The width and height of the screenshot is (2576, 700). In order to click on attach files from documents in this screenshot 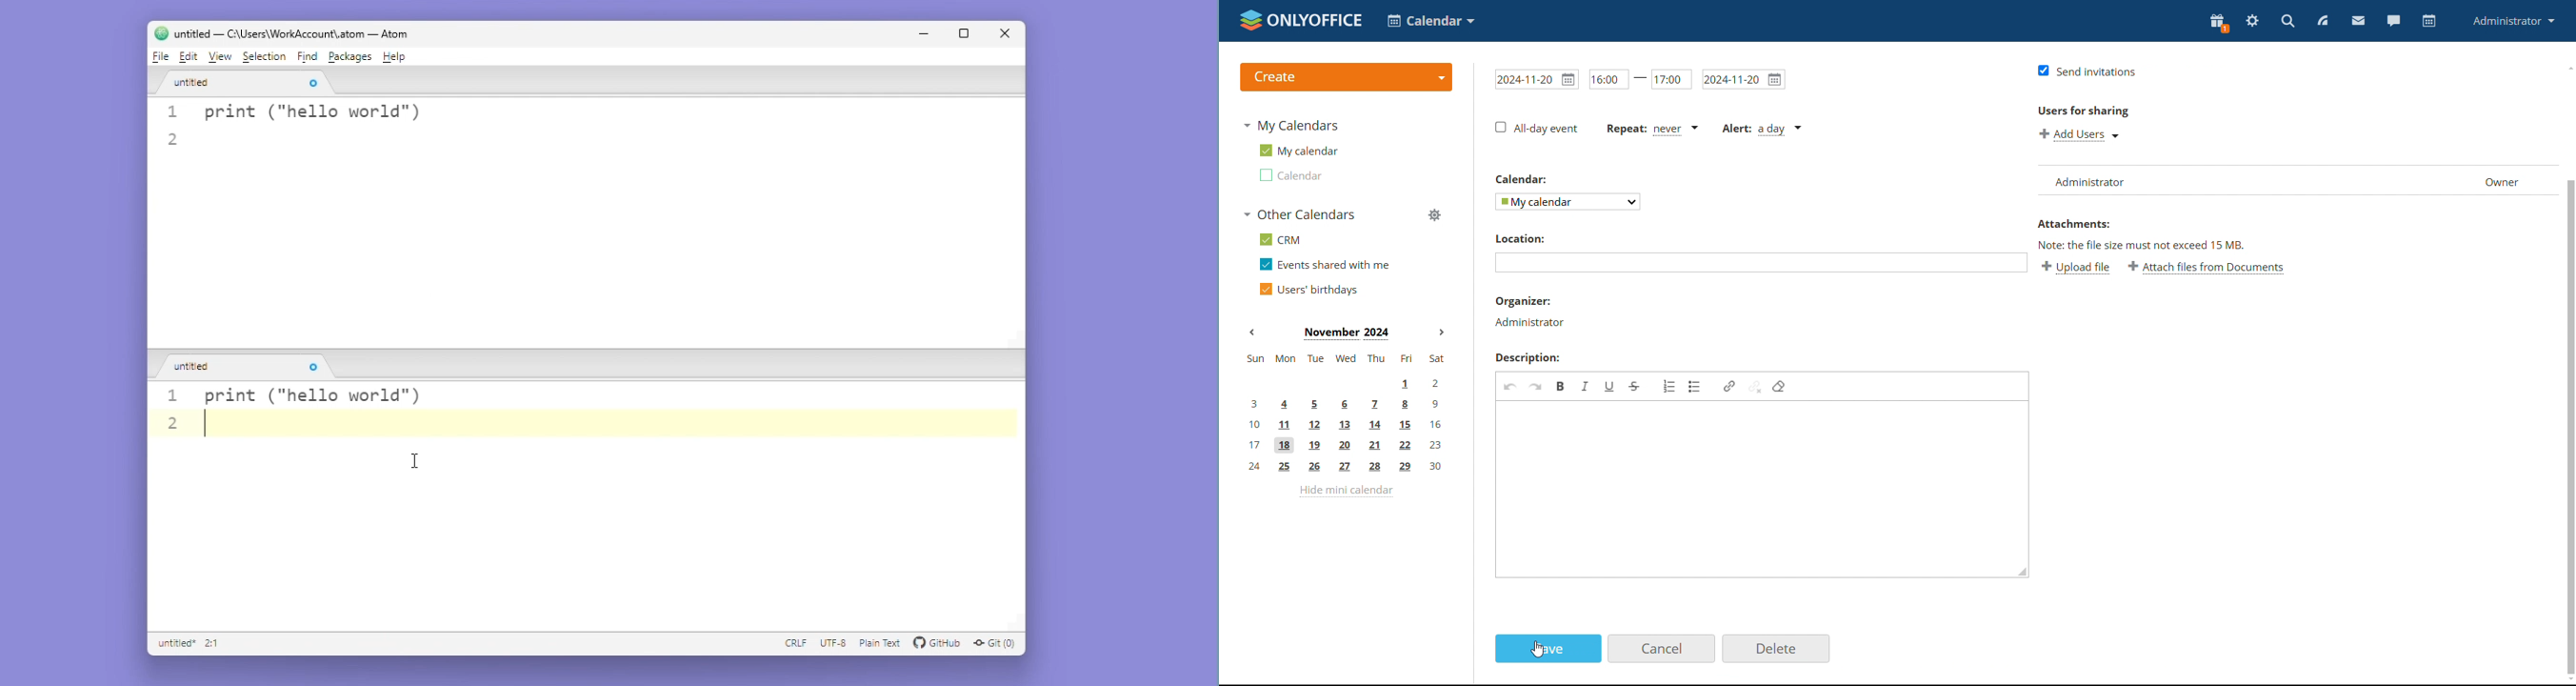, I will do `click(2207, 267)`.